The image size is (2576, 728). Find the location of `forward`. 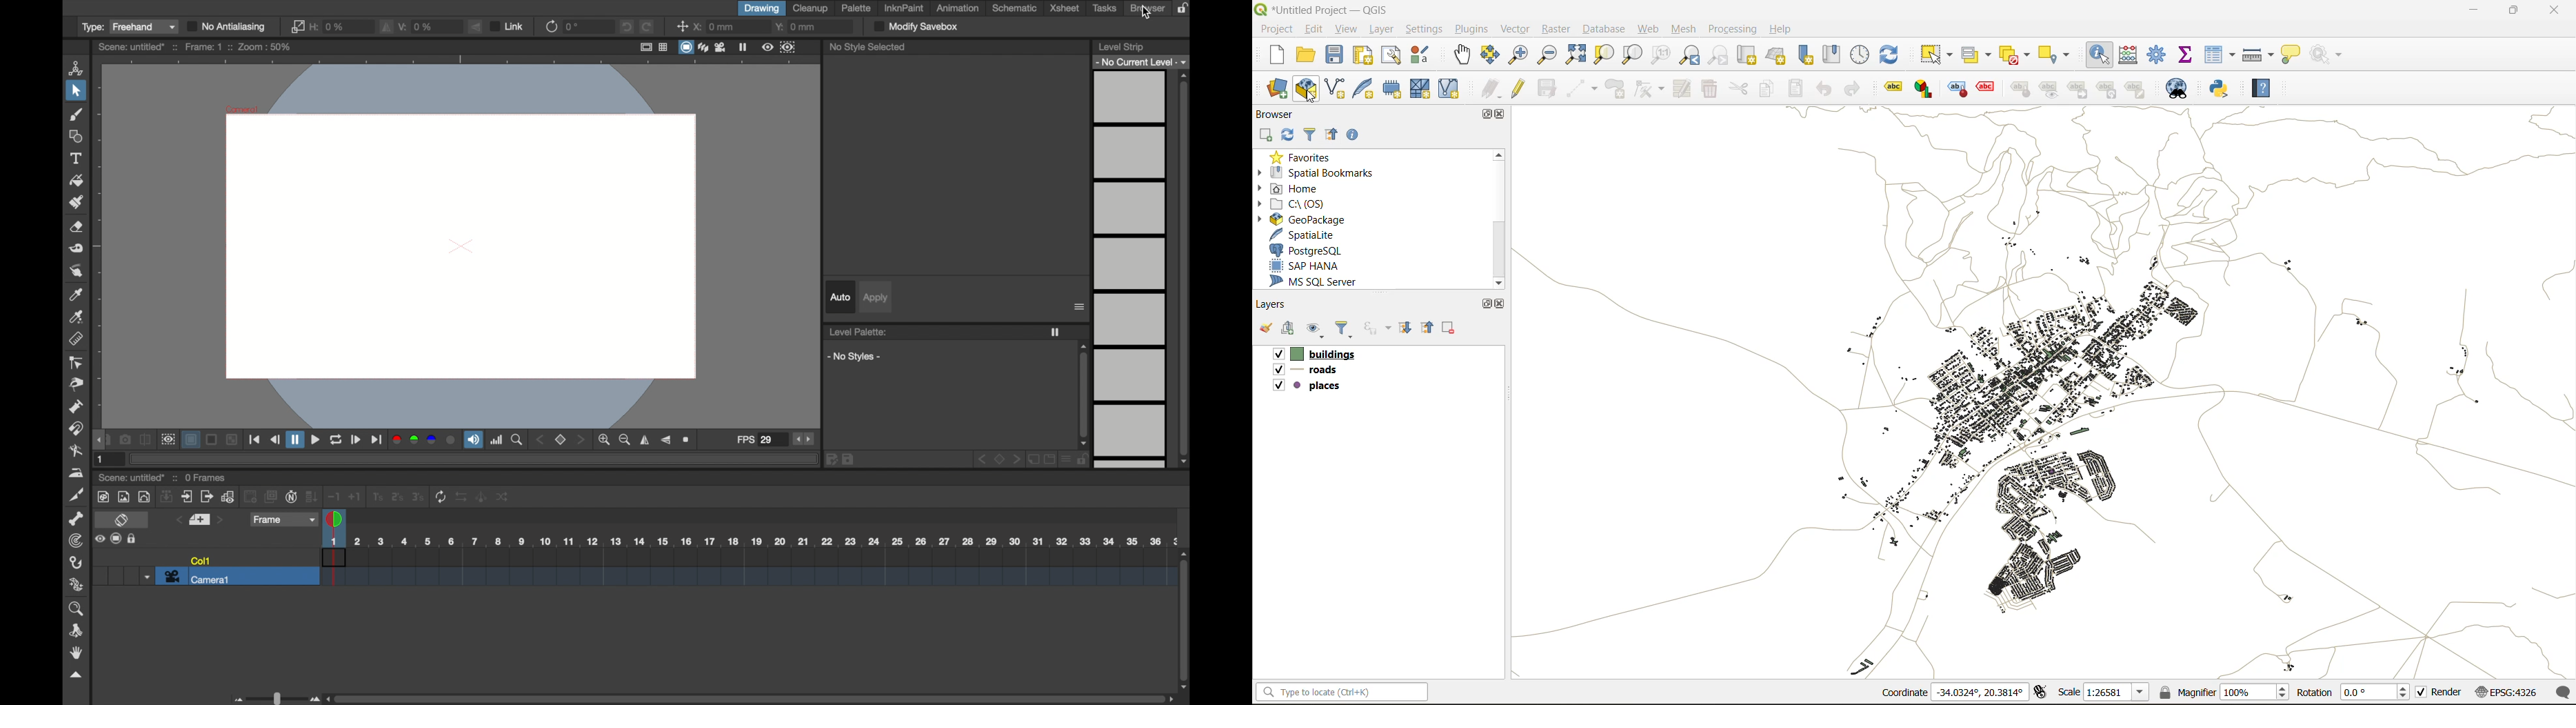

forward is located at coordinates (207, 496).